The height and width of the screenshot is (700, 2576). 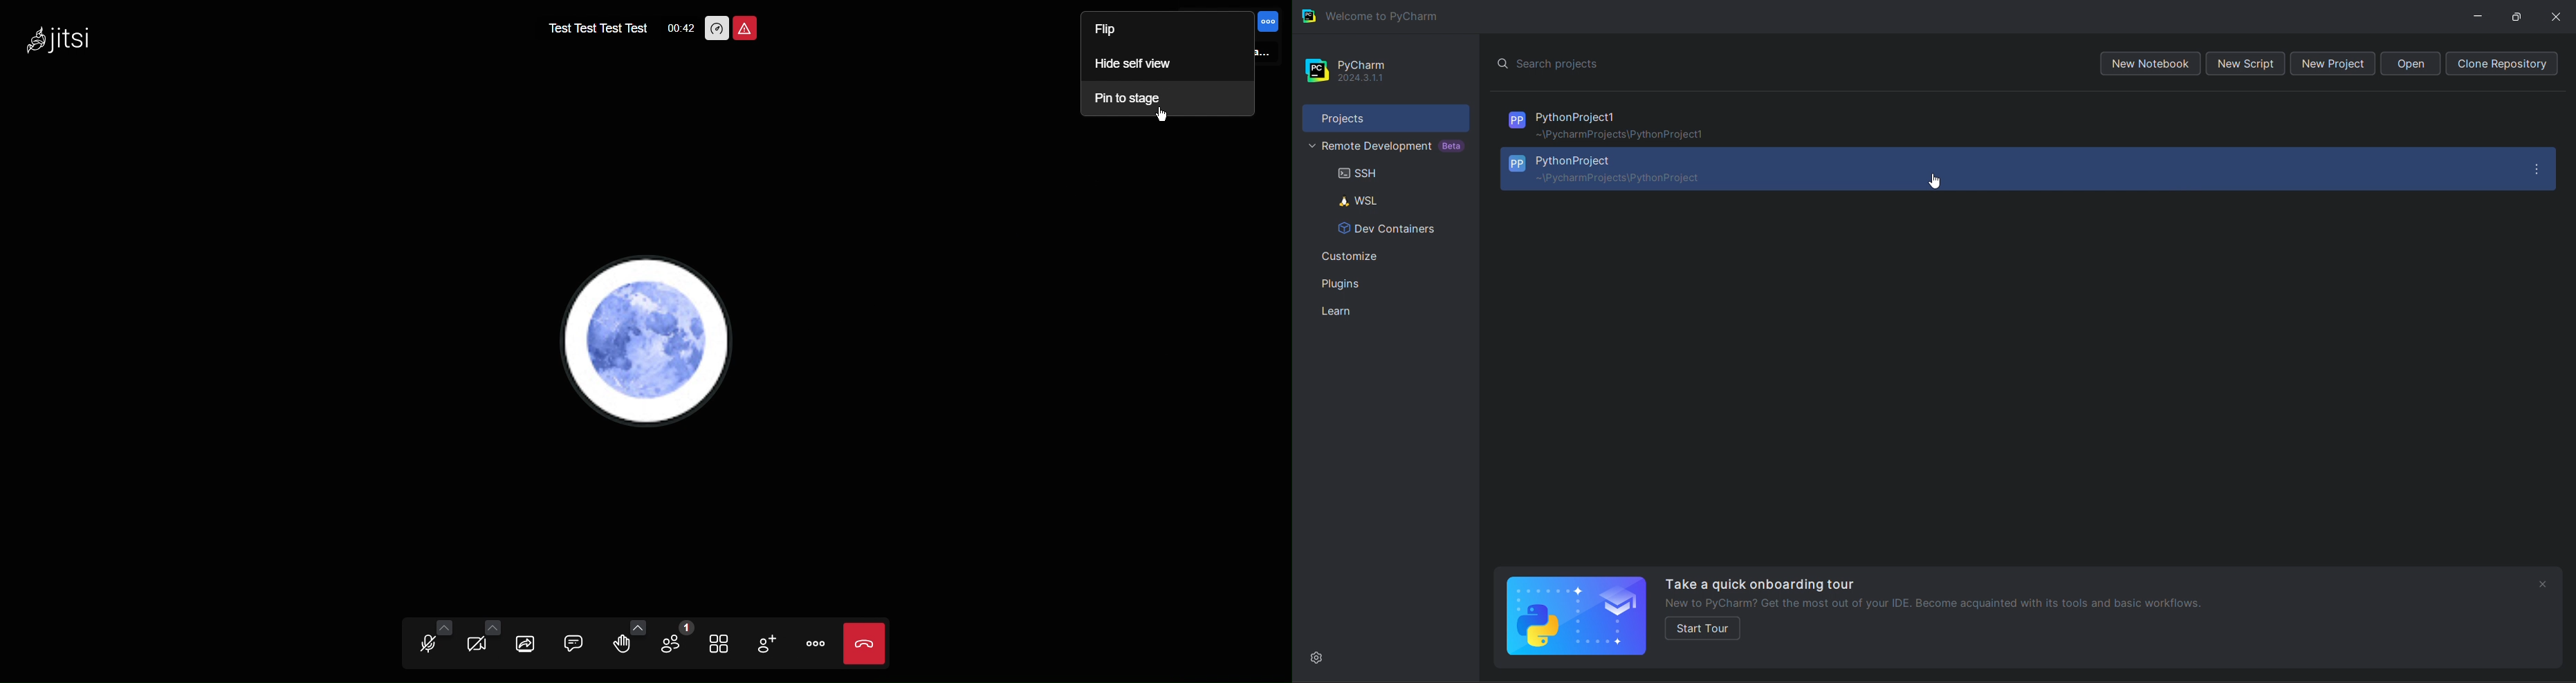 What do you see at coordinates (1760, 582) in the screenshot?
I see `Take a quick onboarding tour` at bounding box center [1760, 582].